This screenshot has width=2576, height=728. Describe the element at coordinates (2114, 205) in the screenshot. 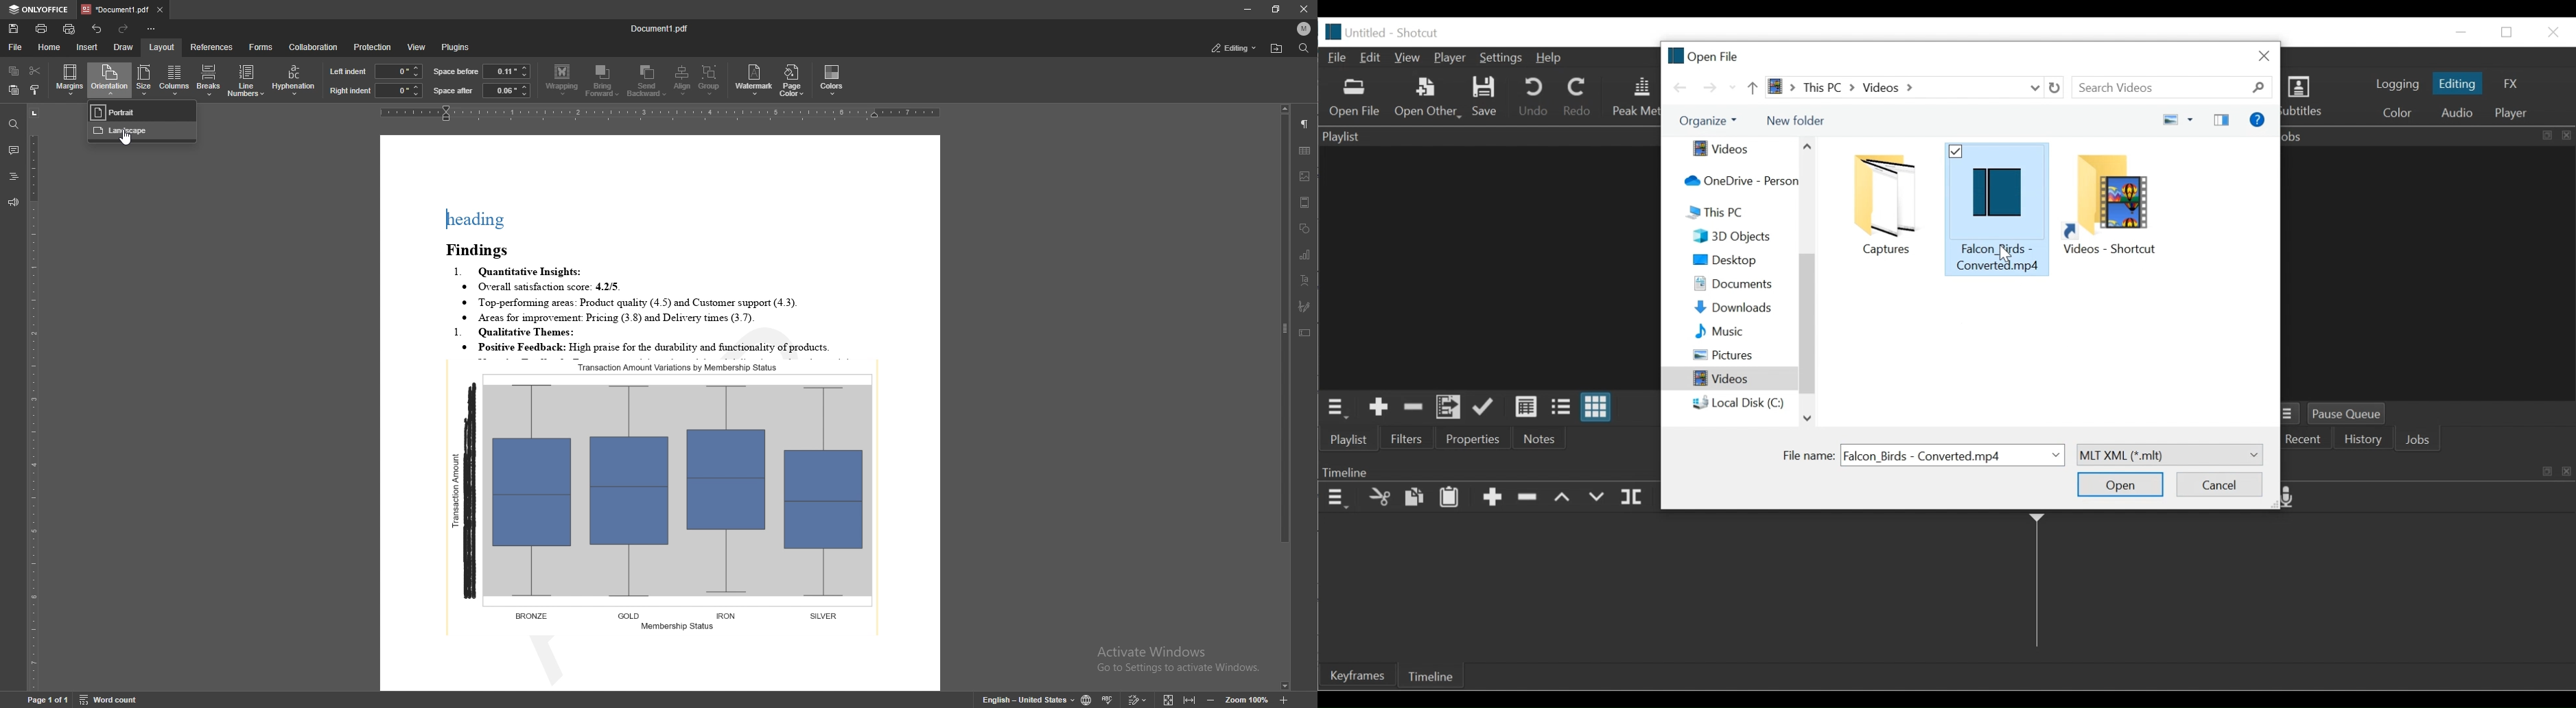

I see `Video Shotcut` at that location.